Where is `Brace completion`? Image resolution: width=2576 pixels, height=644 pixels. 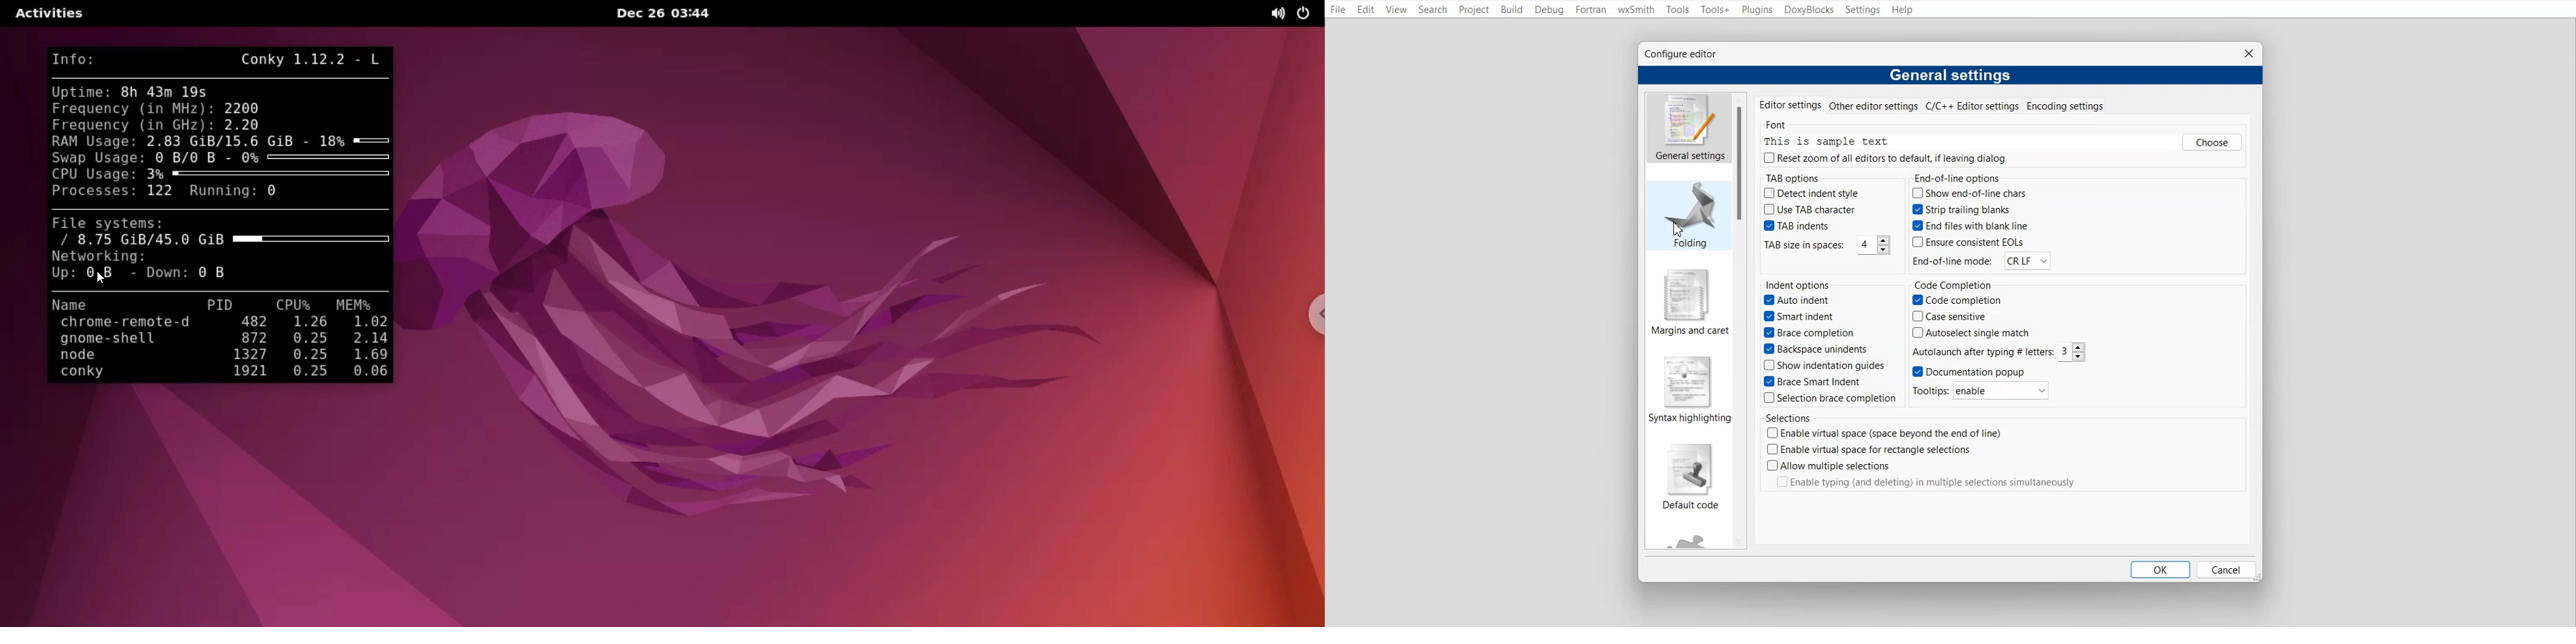
Brace completion is located at coordinates (1812, 333).